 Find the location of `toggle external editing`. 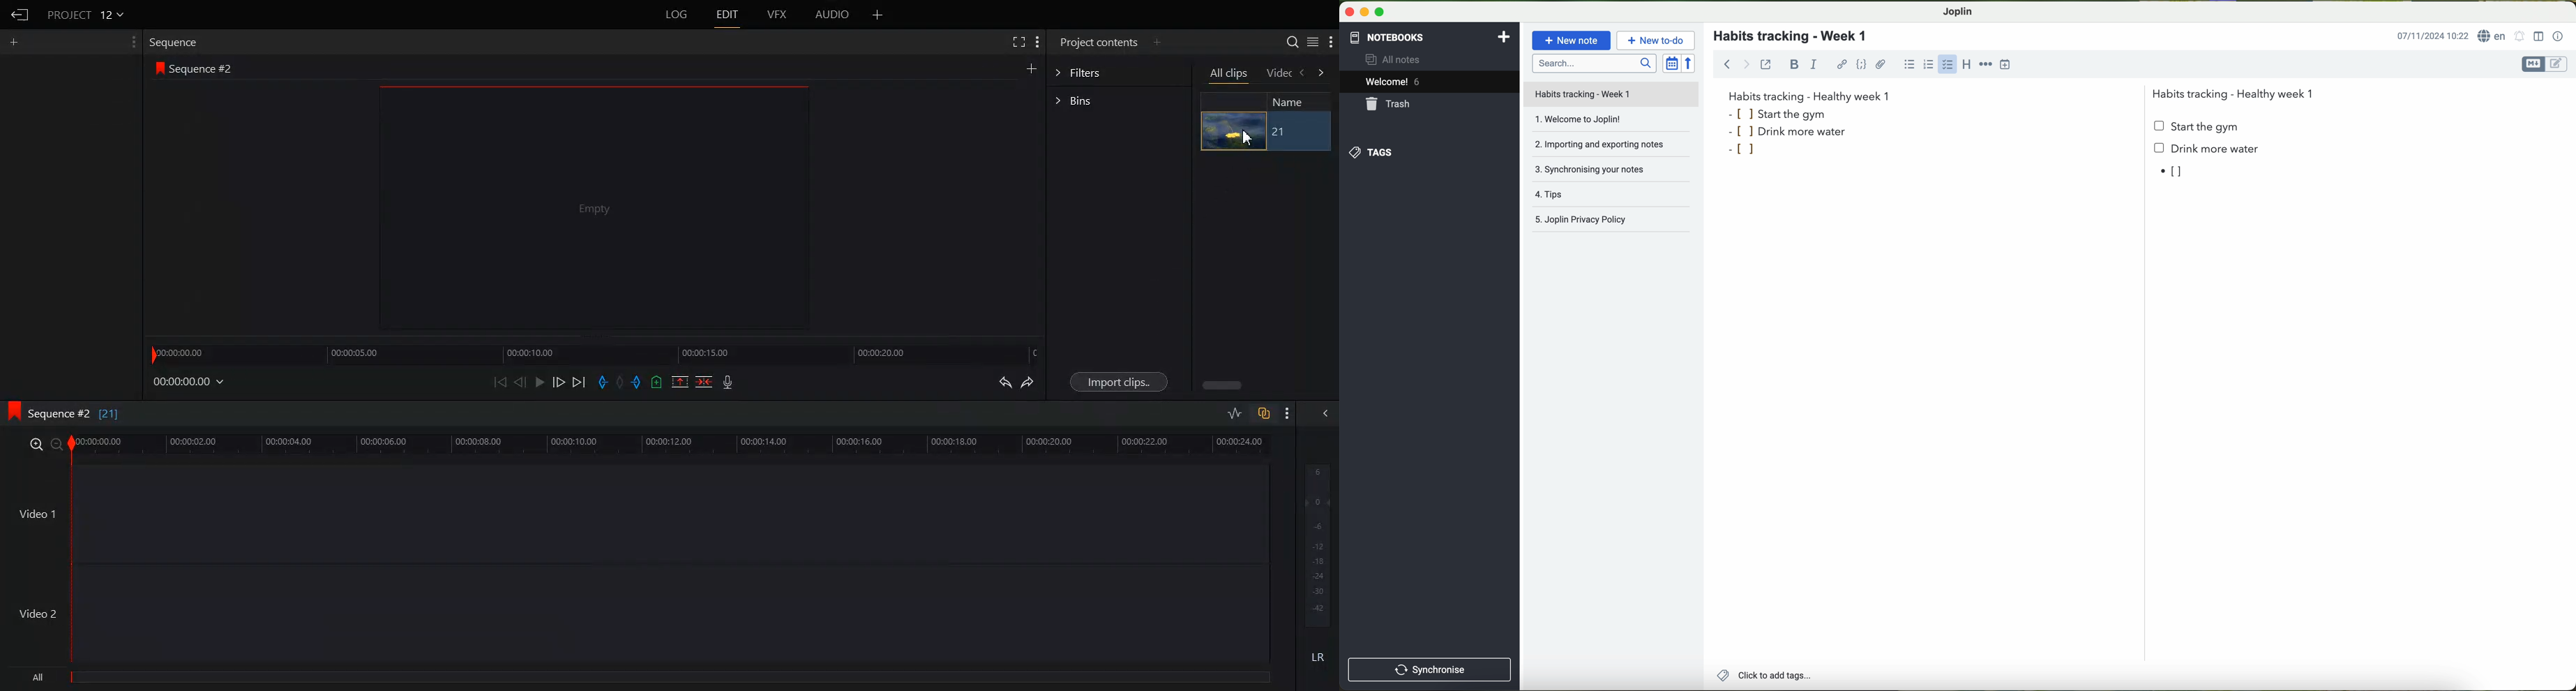

toggle external editing is located at coordinates (1766, 64).